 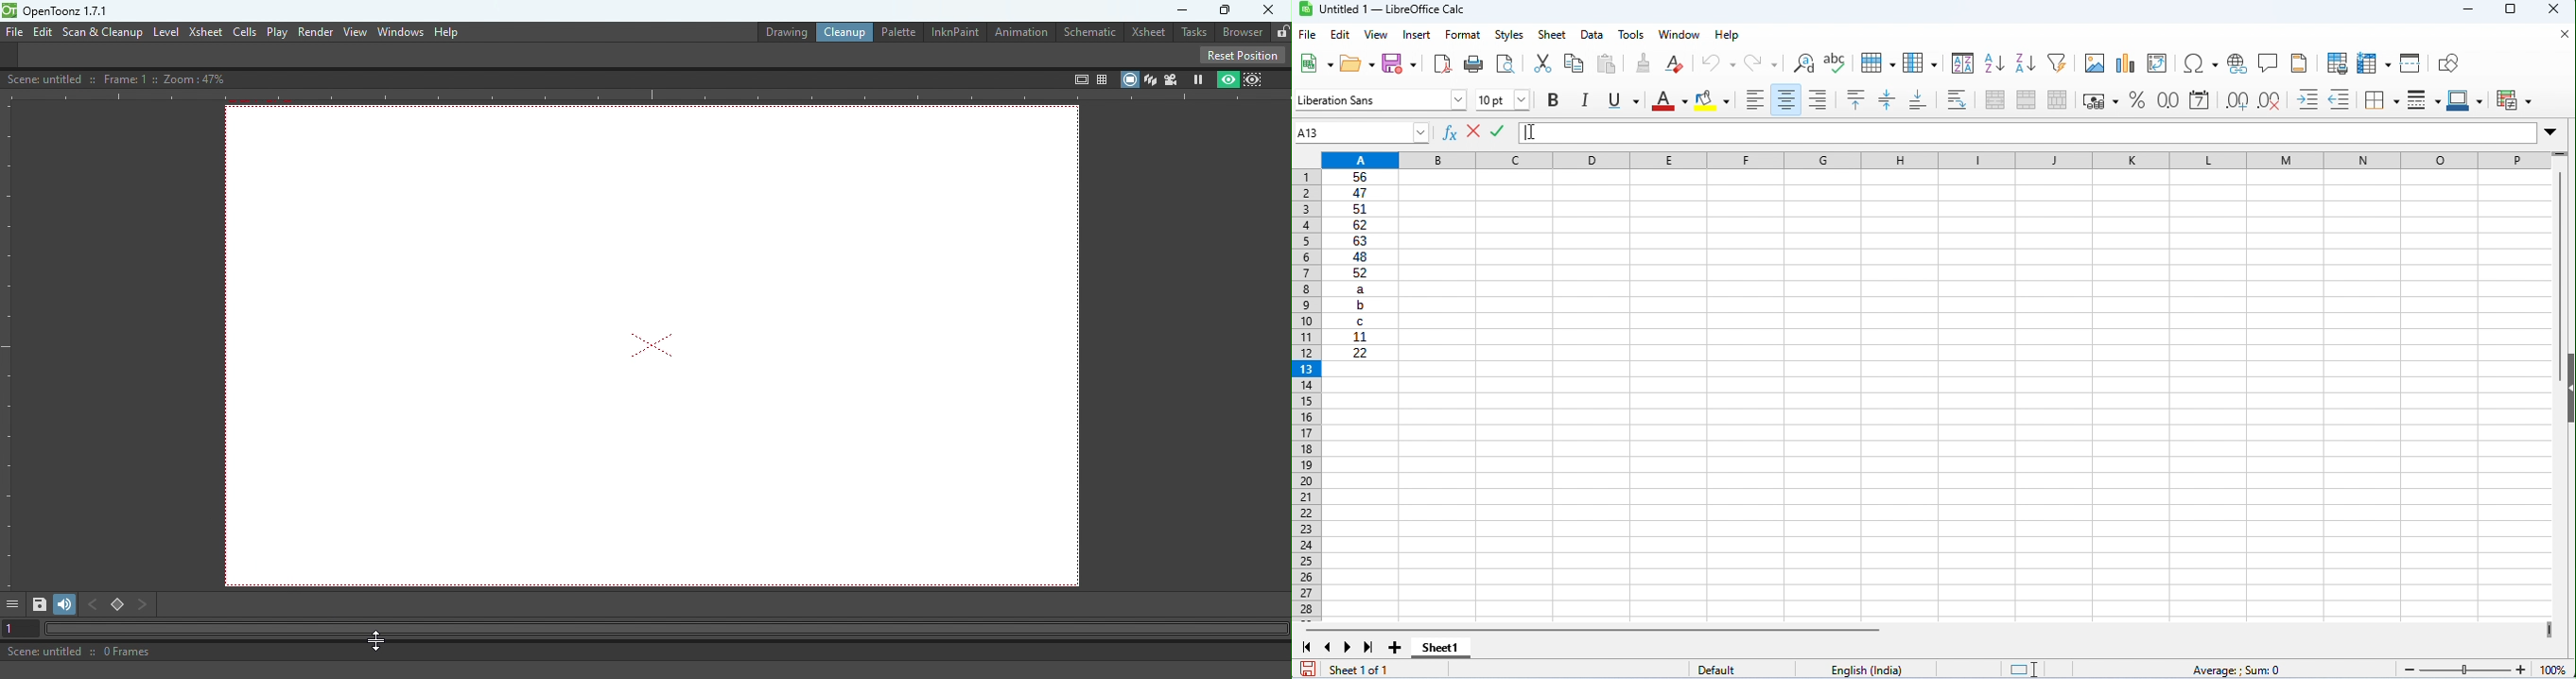 I want to click on Indicates standard selection, so click(x=2023, y=670).